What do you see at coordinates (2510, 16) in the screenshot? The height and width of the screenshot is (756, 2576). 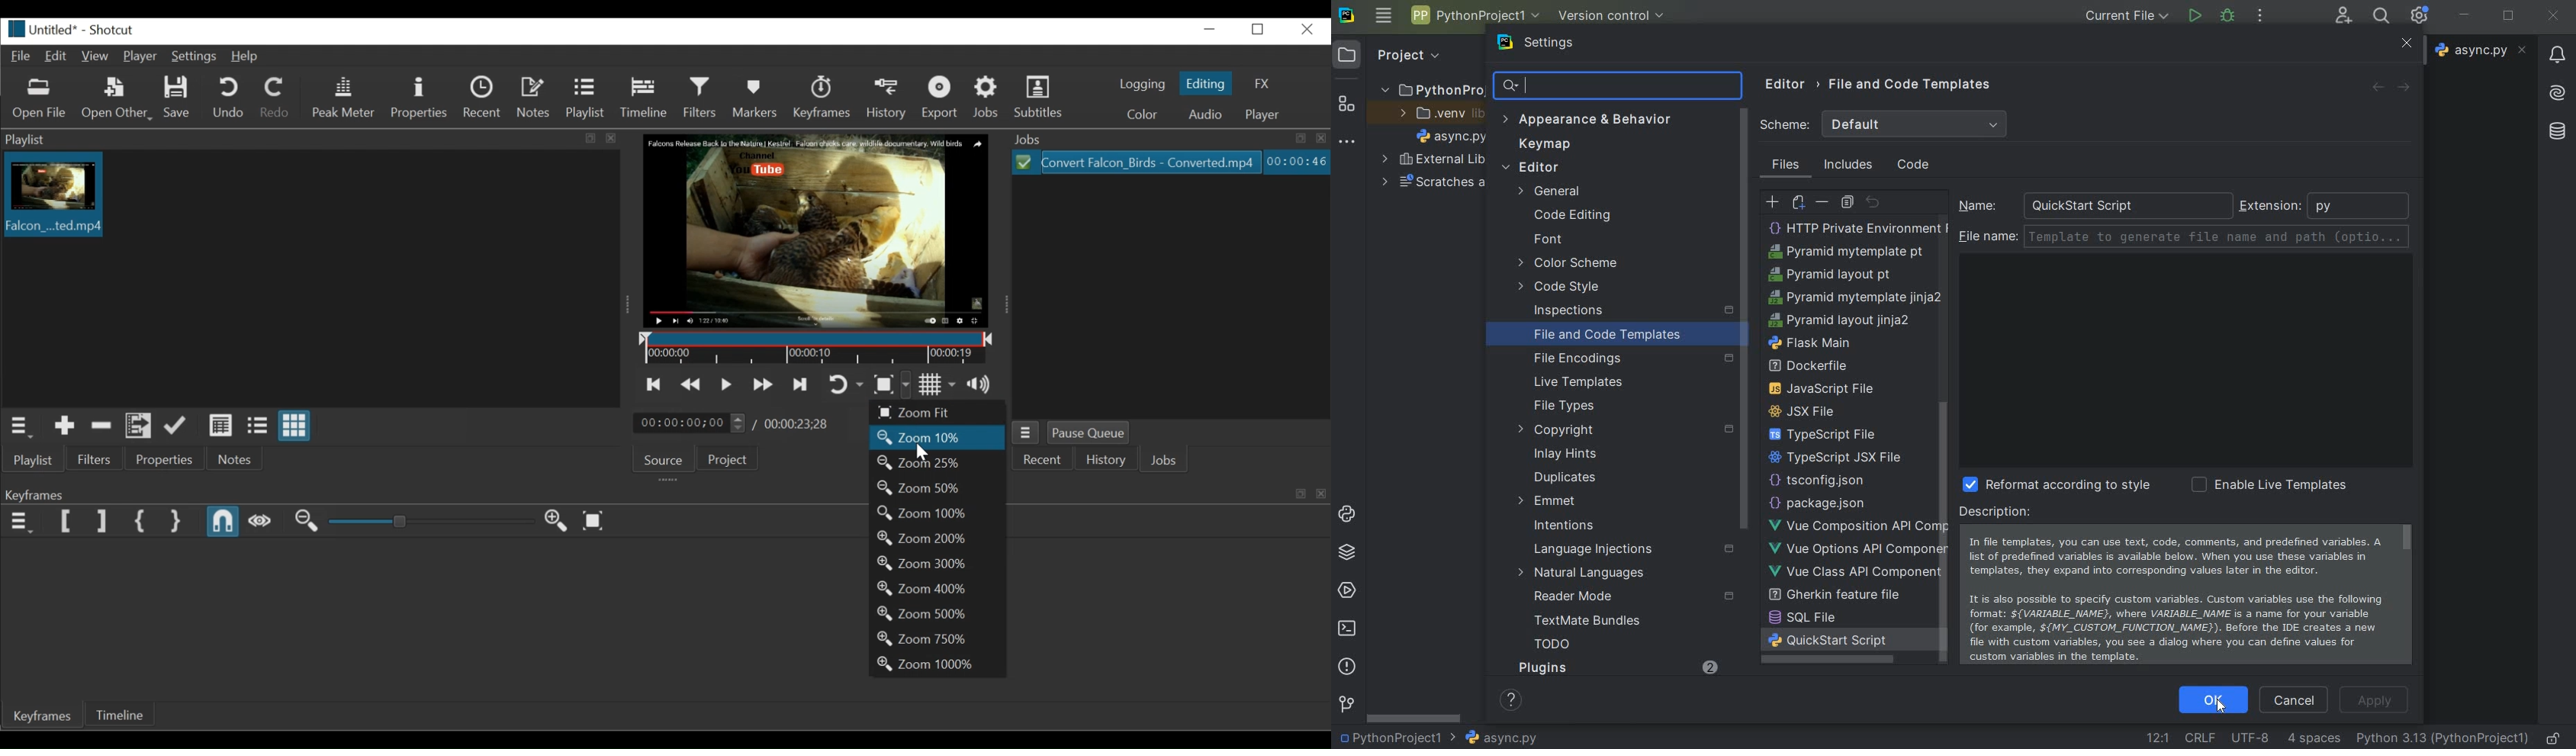 I see `restore down` at bounding box center [2510, 16].